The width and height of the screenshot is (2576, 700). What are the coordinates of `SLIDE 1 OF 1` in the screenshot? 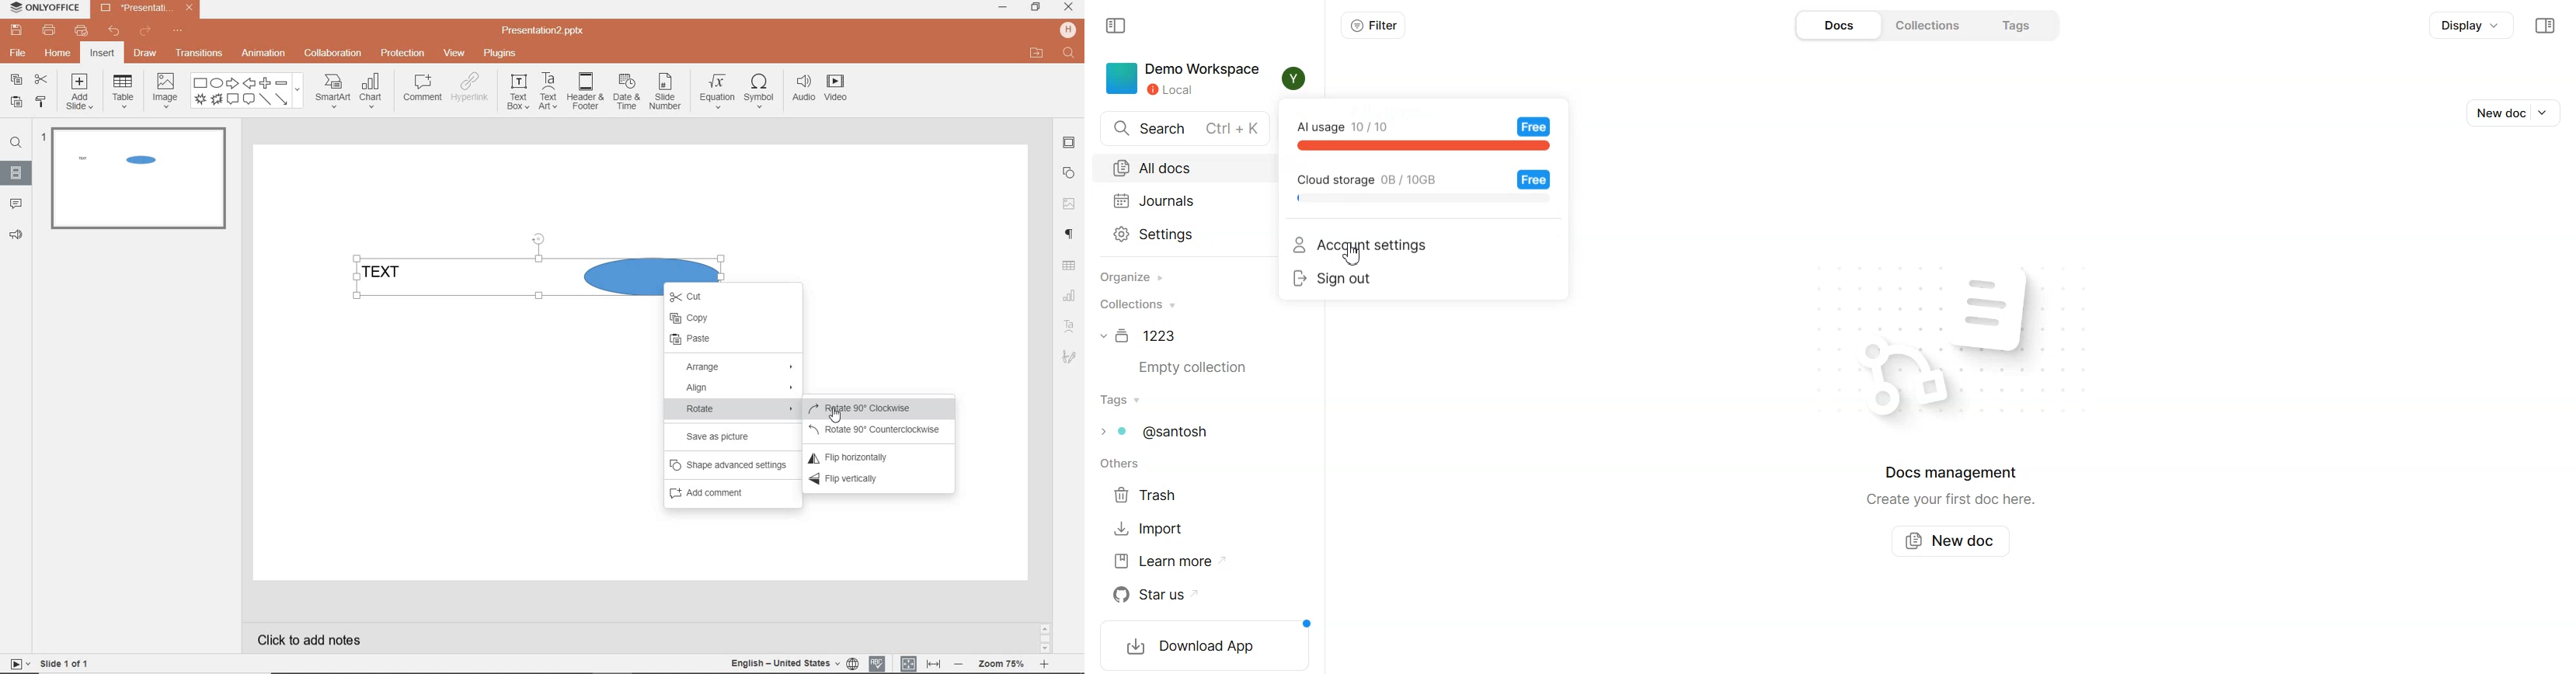 It's located at (50, 663).